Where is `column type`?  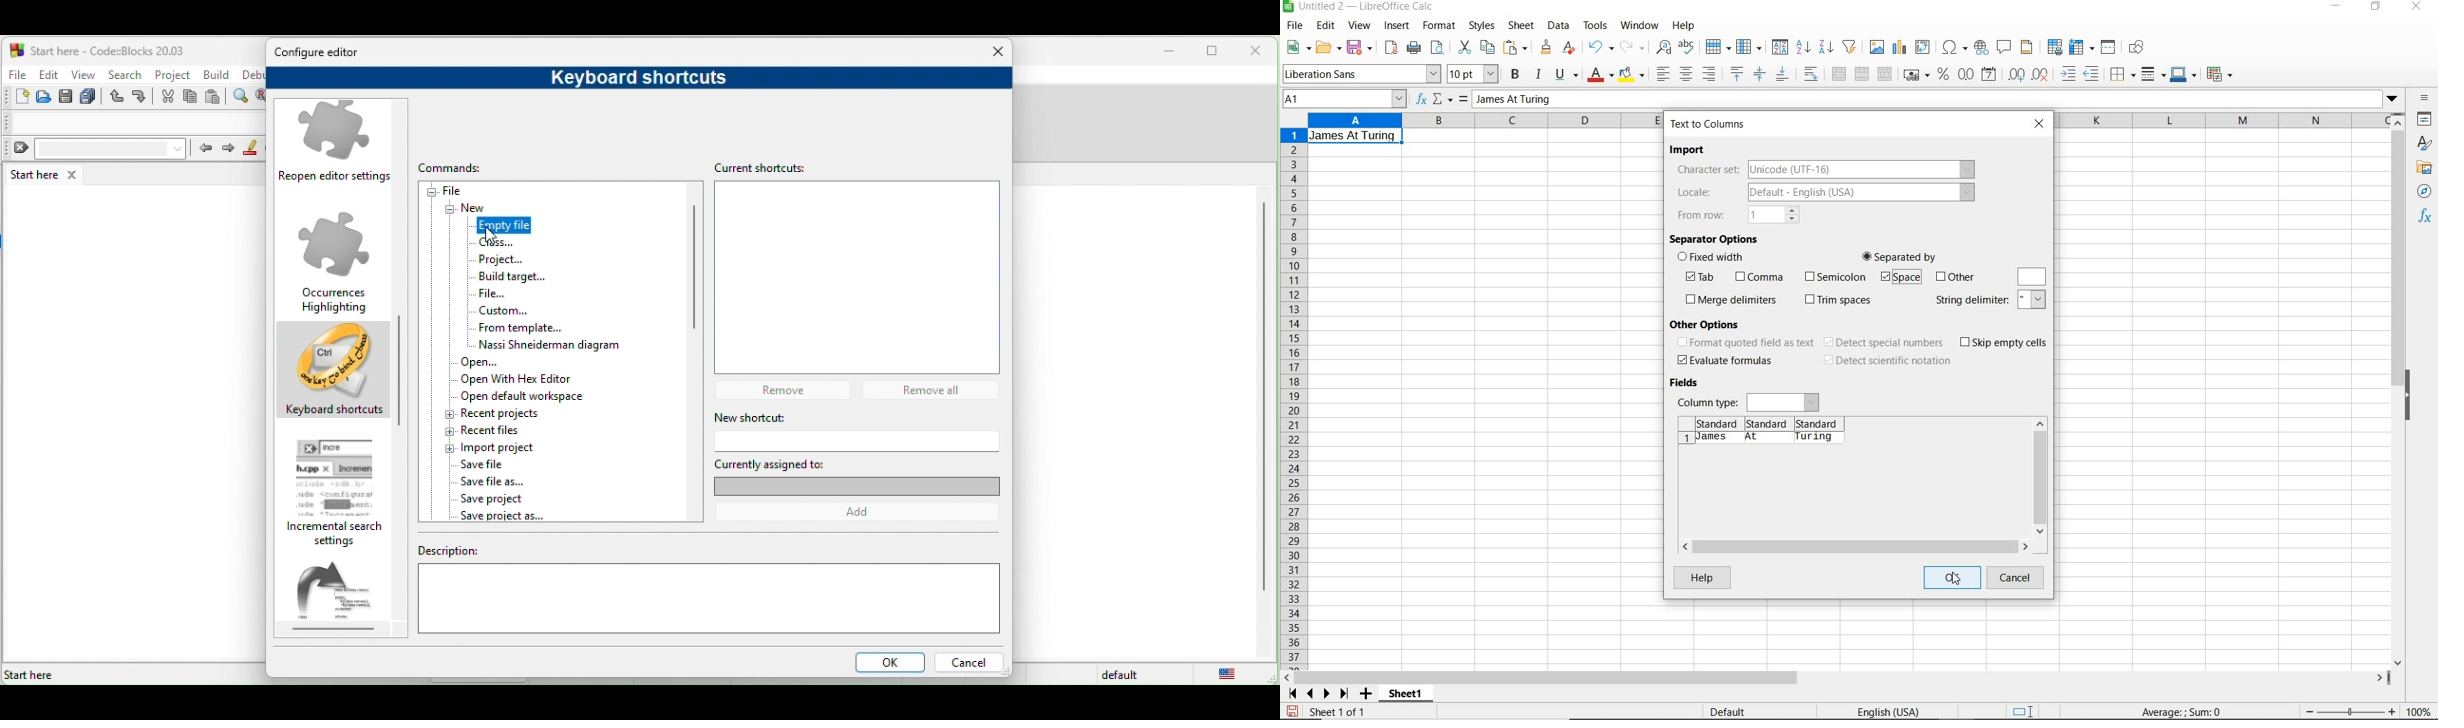 column type is located at coordinates (1748, 401).